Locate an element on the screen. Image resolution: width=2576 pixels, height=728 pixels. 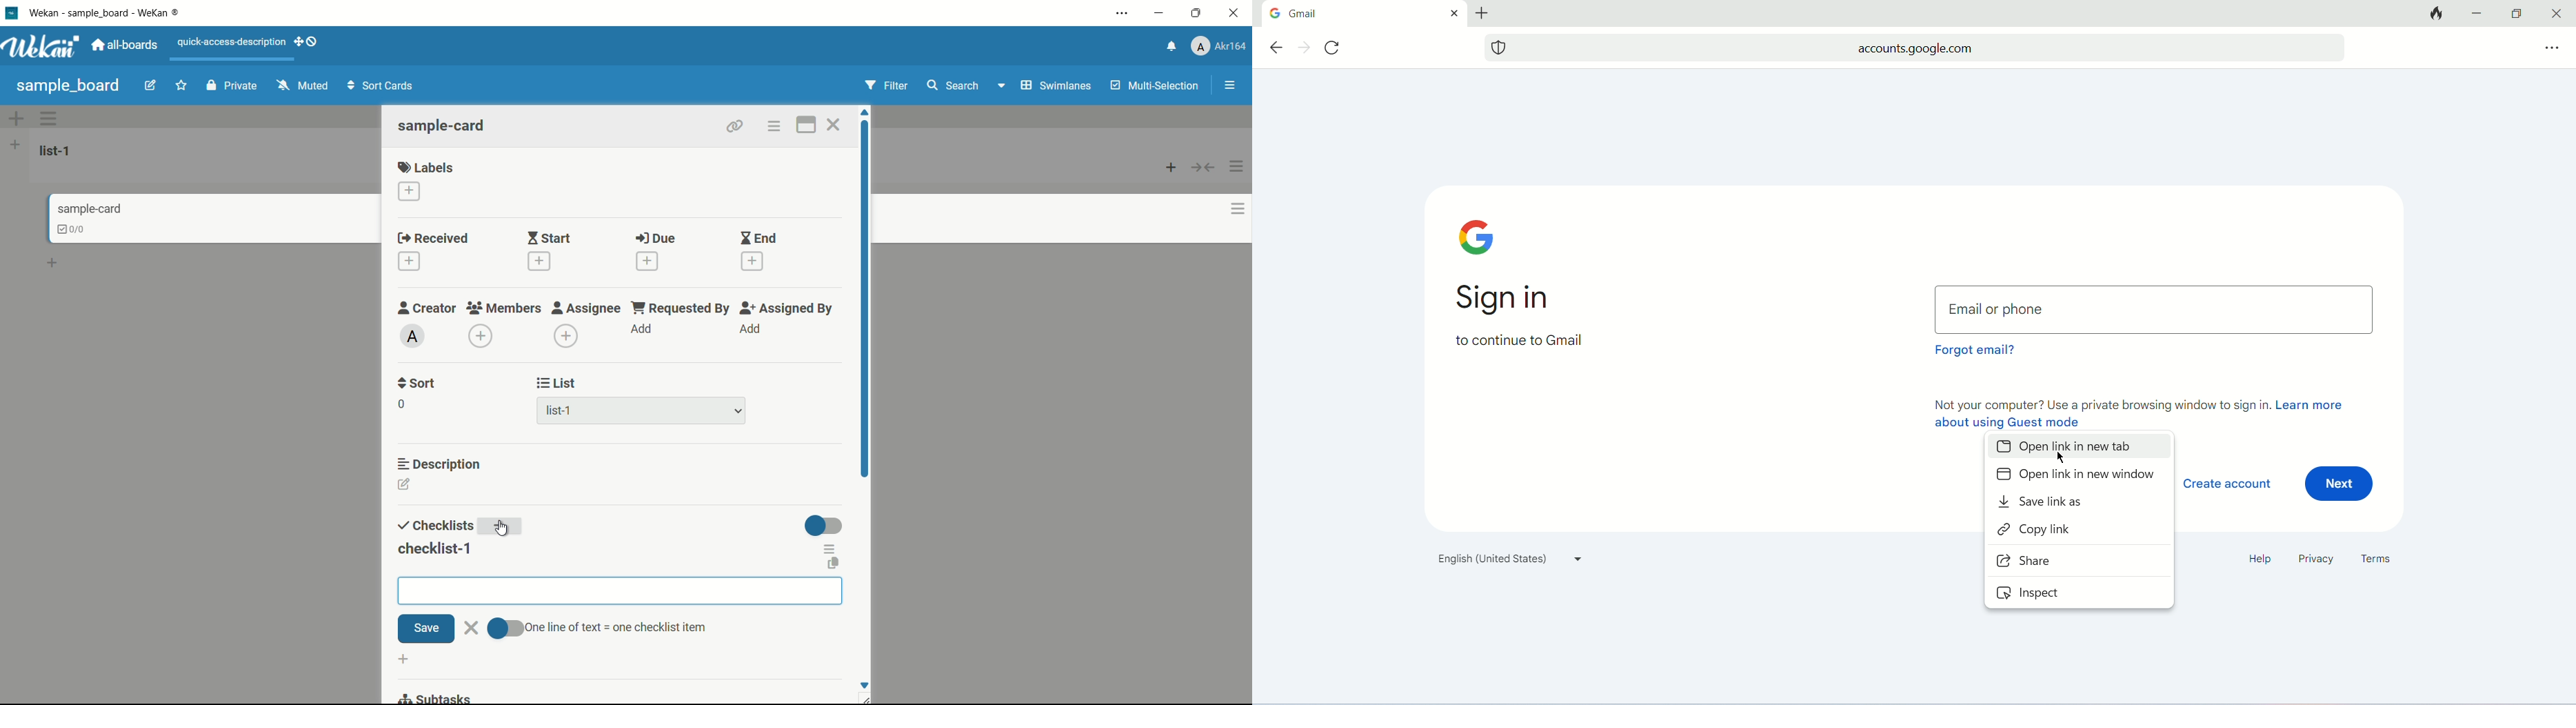
labels is located at coordinates (426, 166).